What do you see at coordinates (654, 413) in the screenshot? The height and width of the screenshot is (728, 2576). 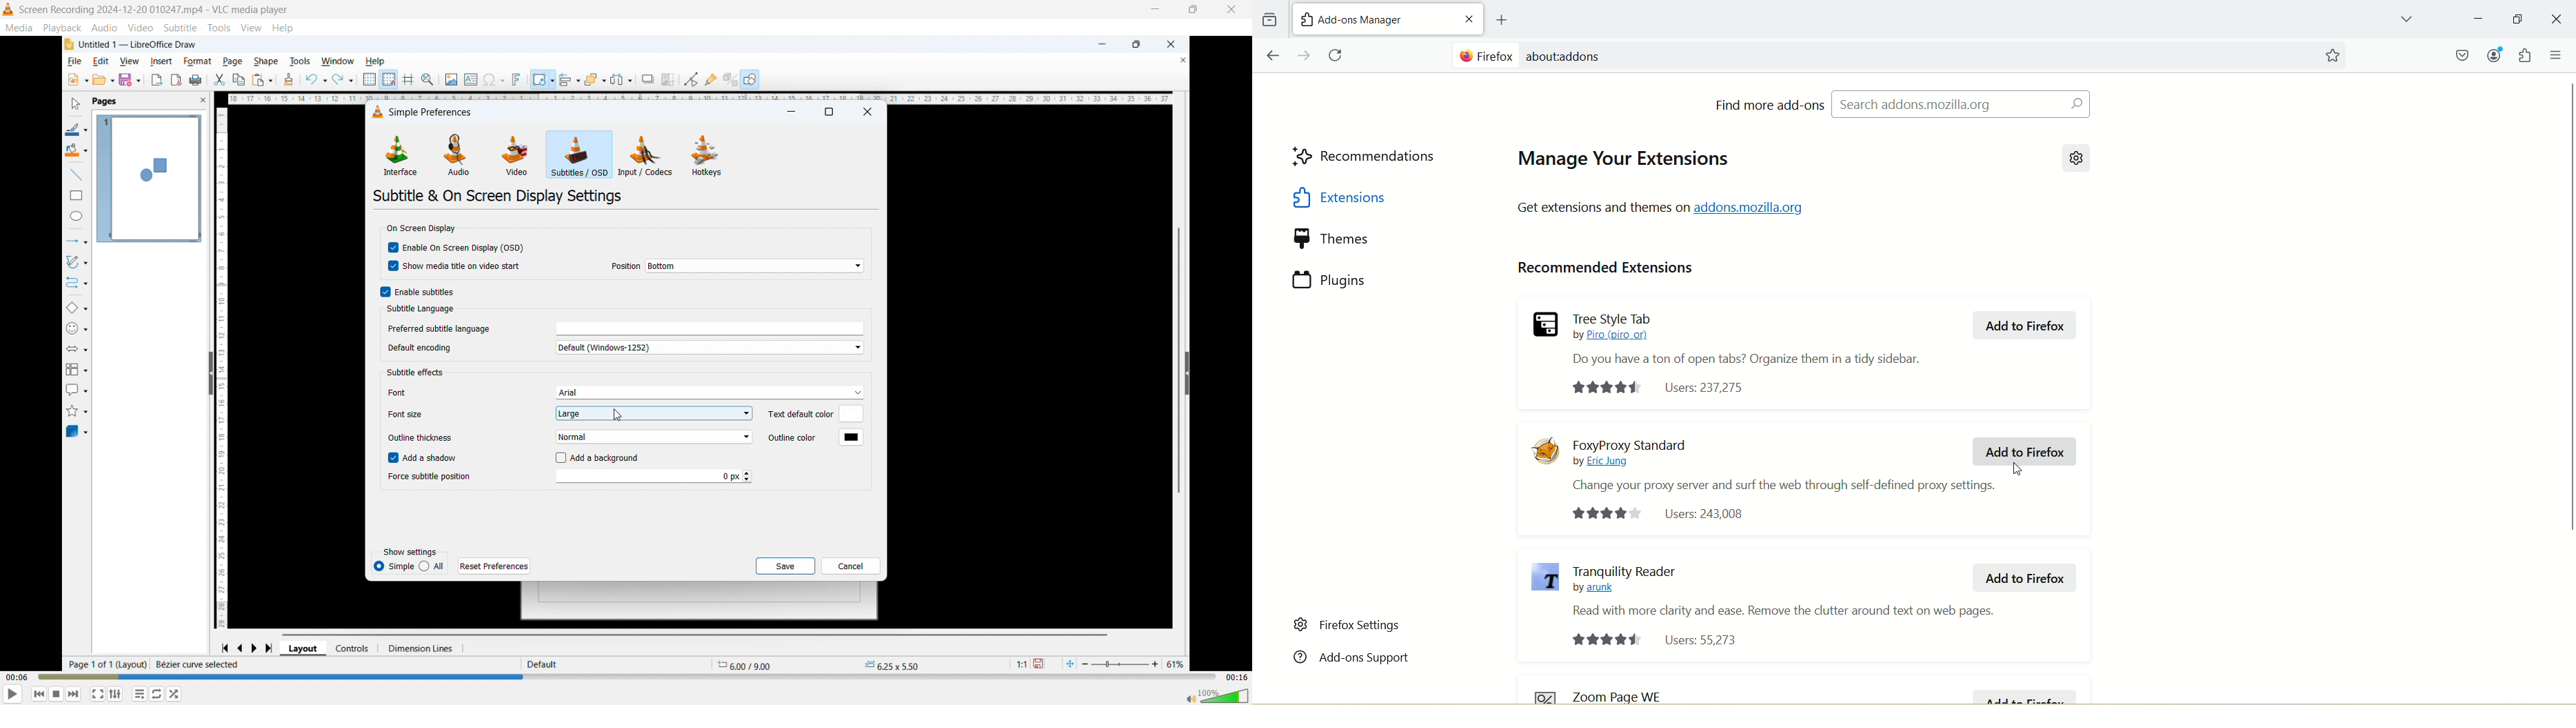 I see `Set subtitle font size ` at bounding box center [654, 413].